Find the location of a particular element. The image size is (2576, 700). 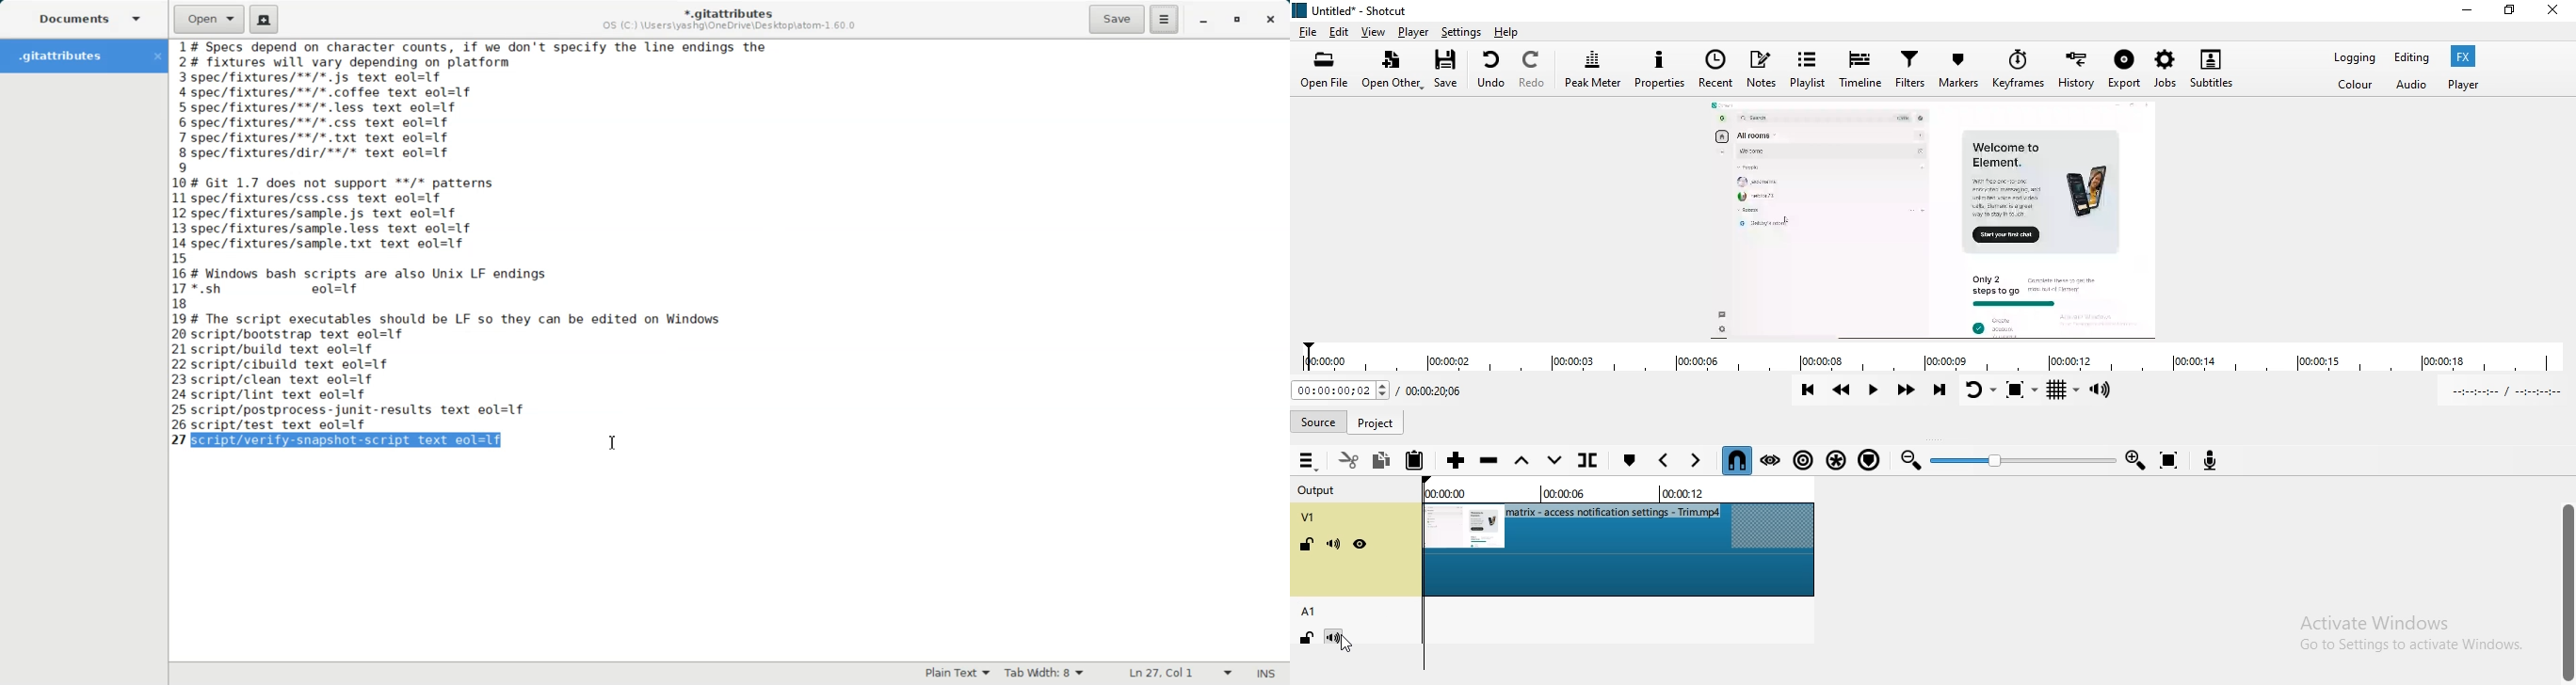

Settings is located at coordinates (1463, 32).